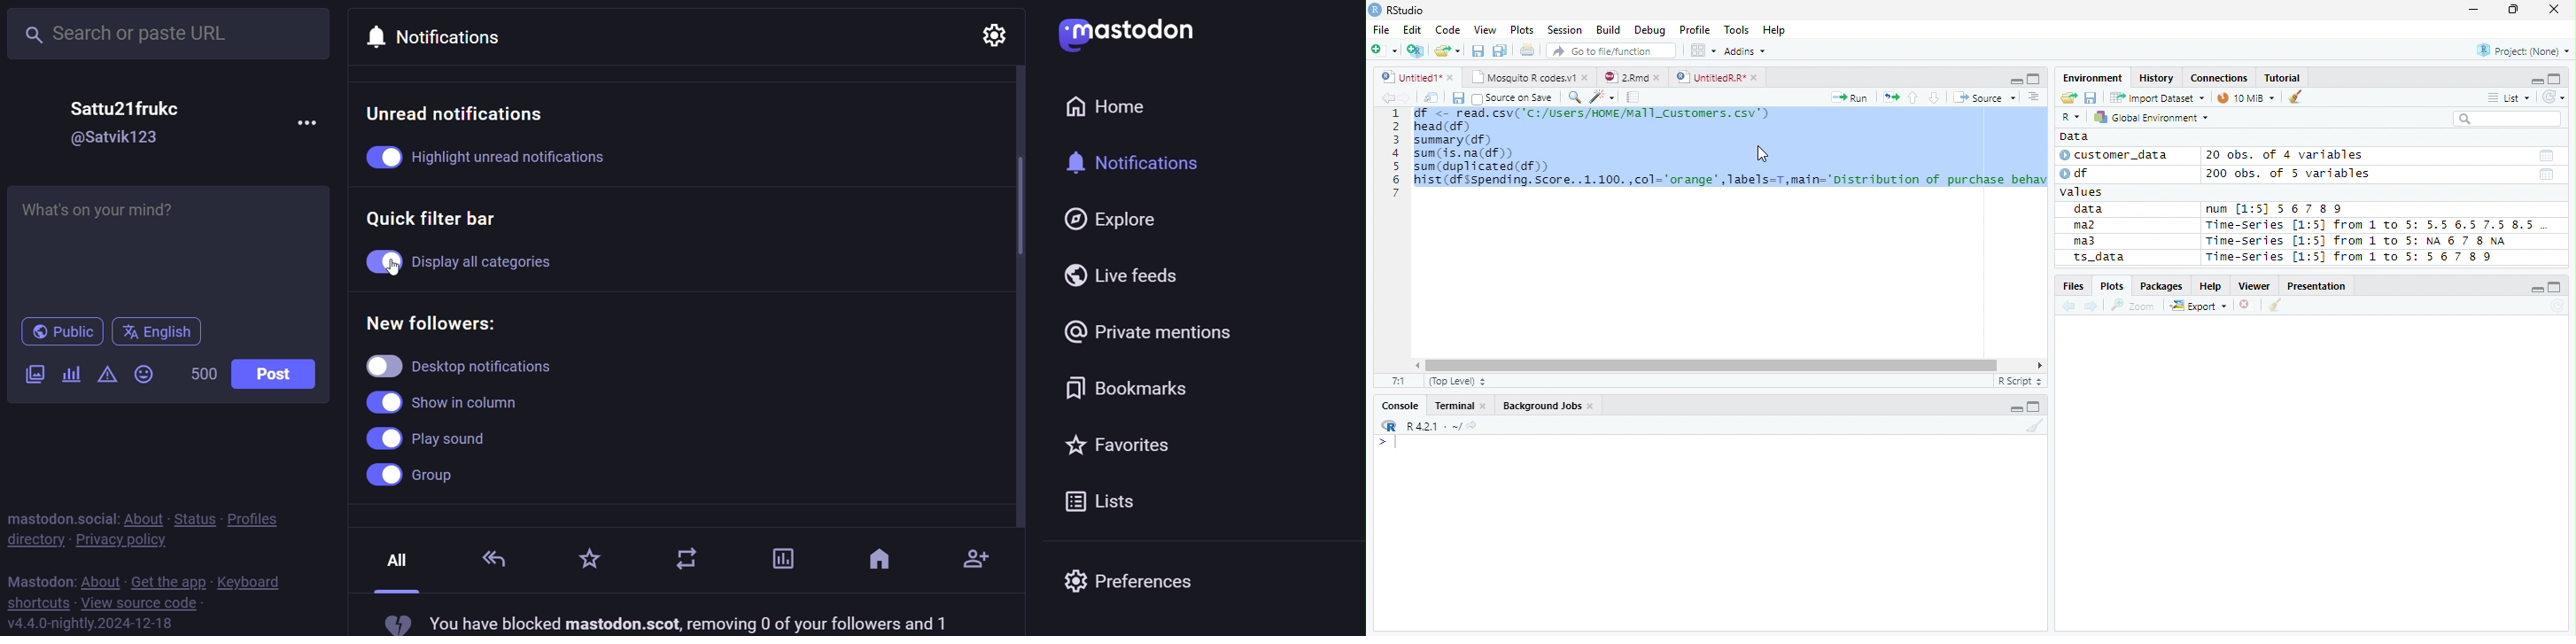 The width and height of the screenshot is (2576, 644). I want to click on values, so click(2083, 192).